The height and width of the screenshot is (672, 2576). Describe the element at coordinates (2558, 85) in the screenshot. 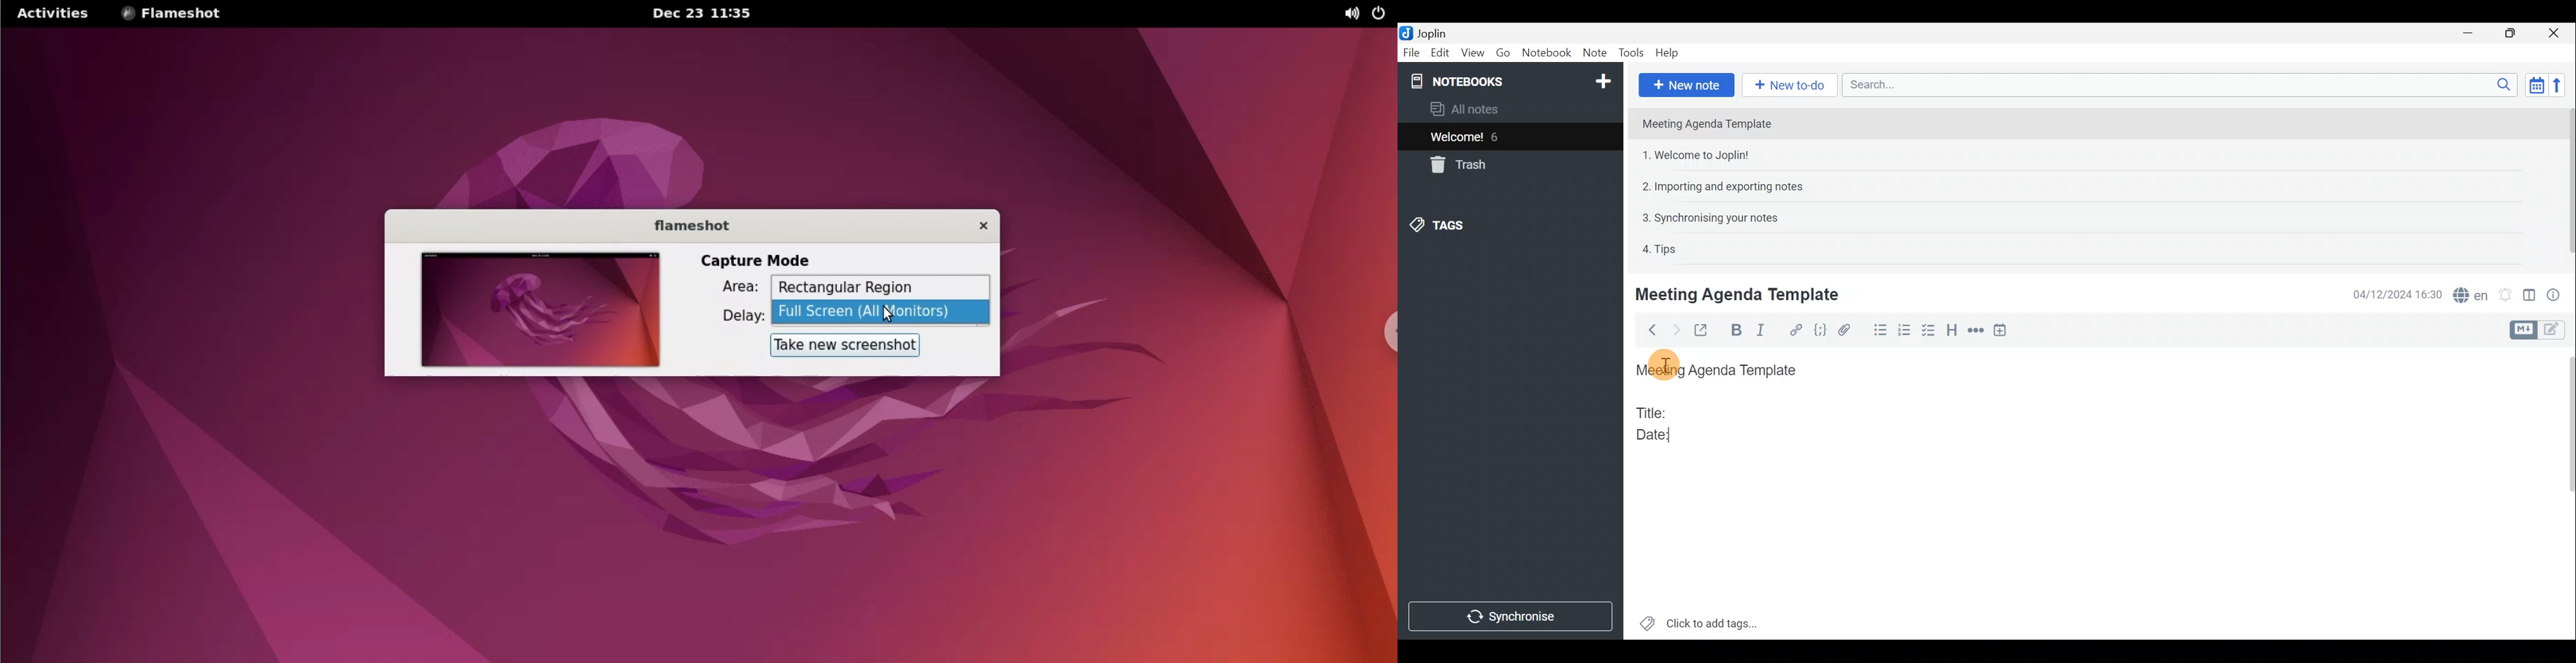

I see `Reverse sort order` at that location.